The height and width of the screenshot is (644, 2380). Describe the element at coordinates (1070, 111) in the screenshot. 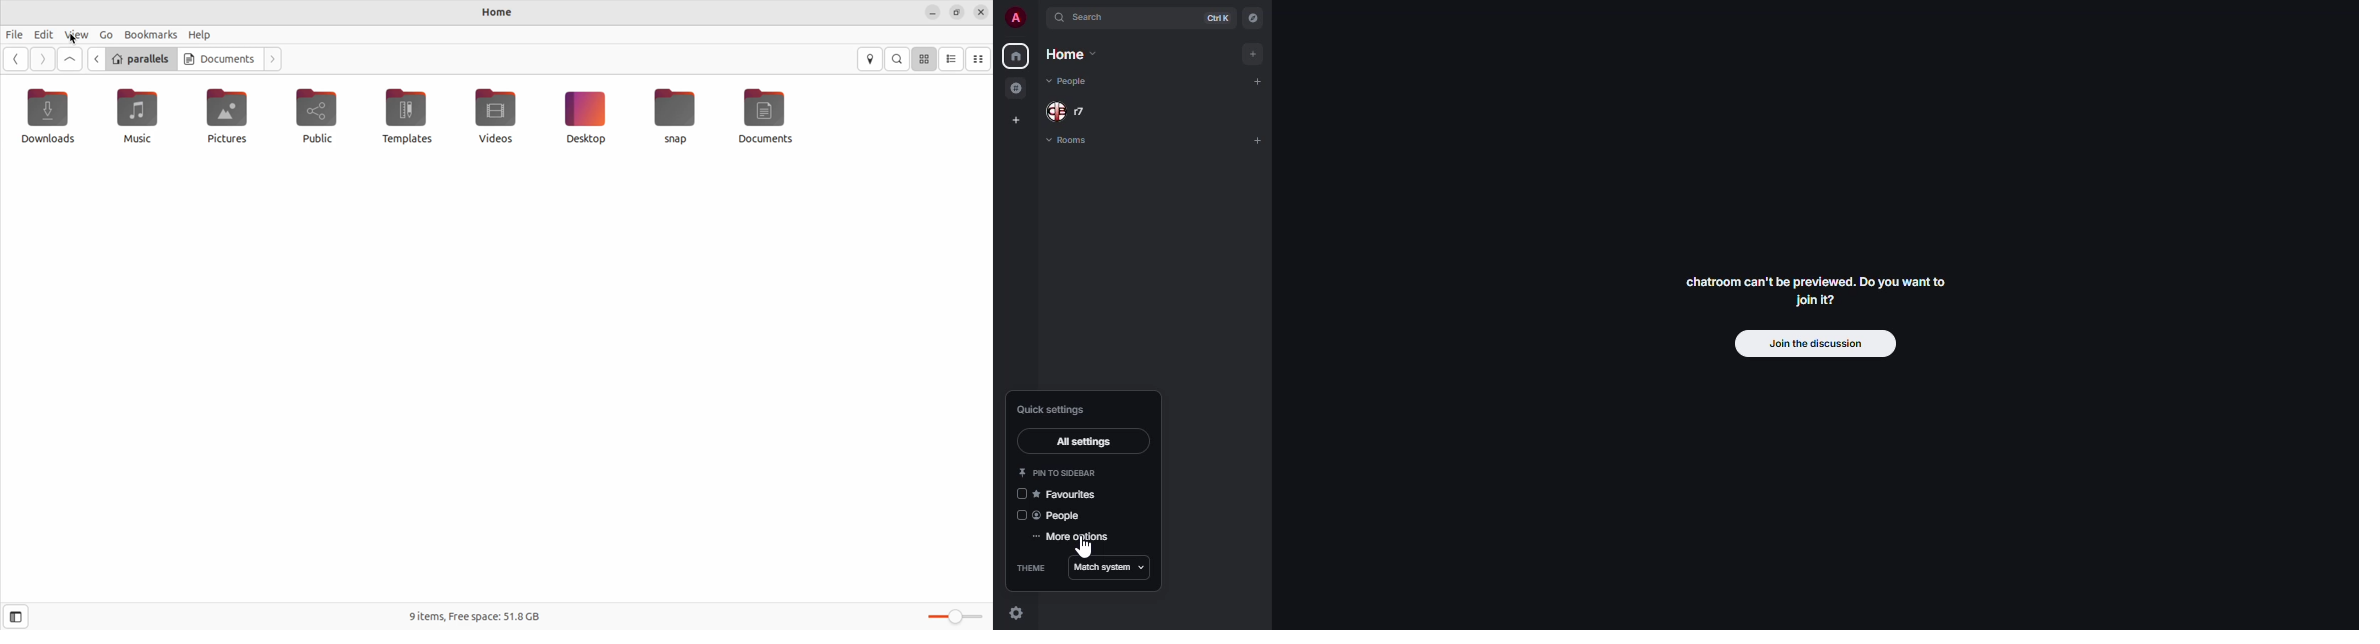

I see `people` at that location.